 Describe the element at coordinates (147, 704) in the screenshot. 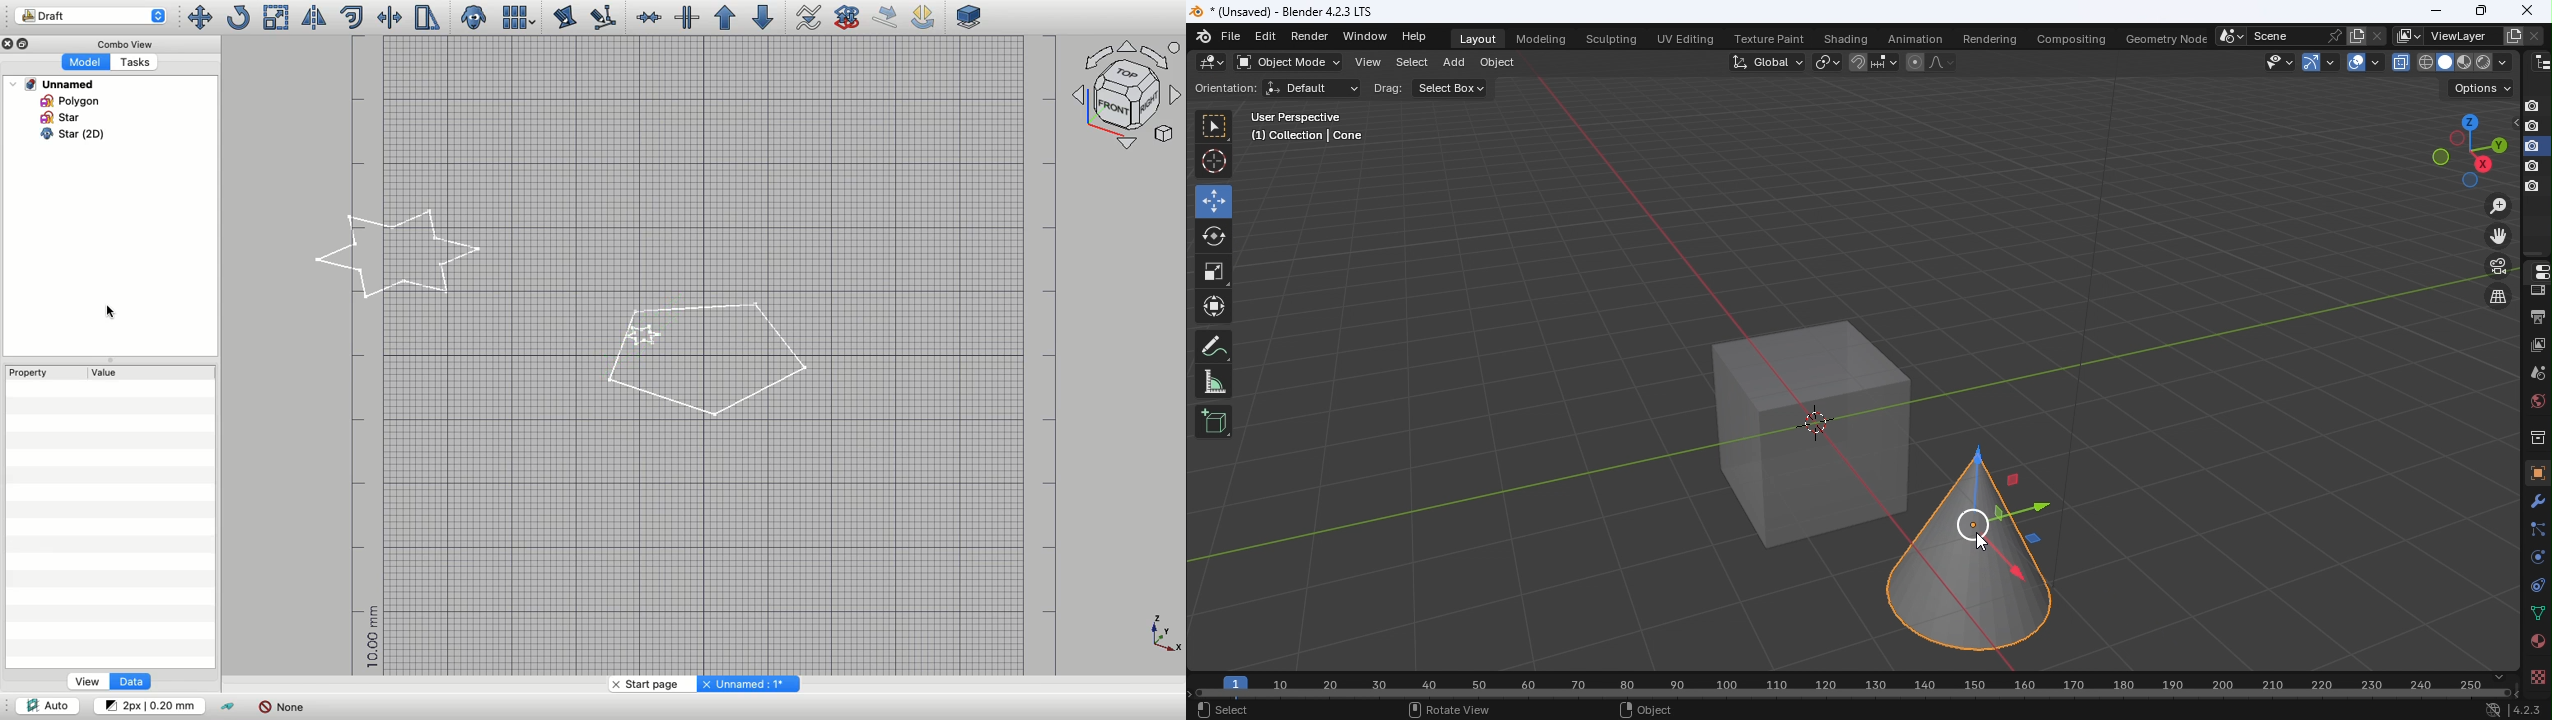

I see `Change default style for new objects` at that location.